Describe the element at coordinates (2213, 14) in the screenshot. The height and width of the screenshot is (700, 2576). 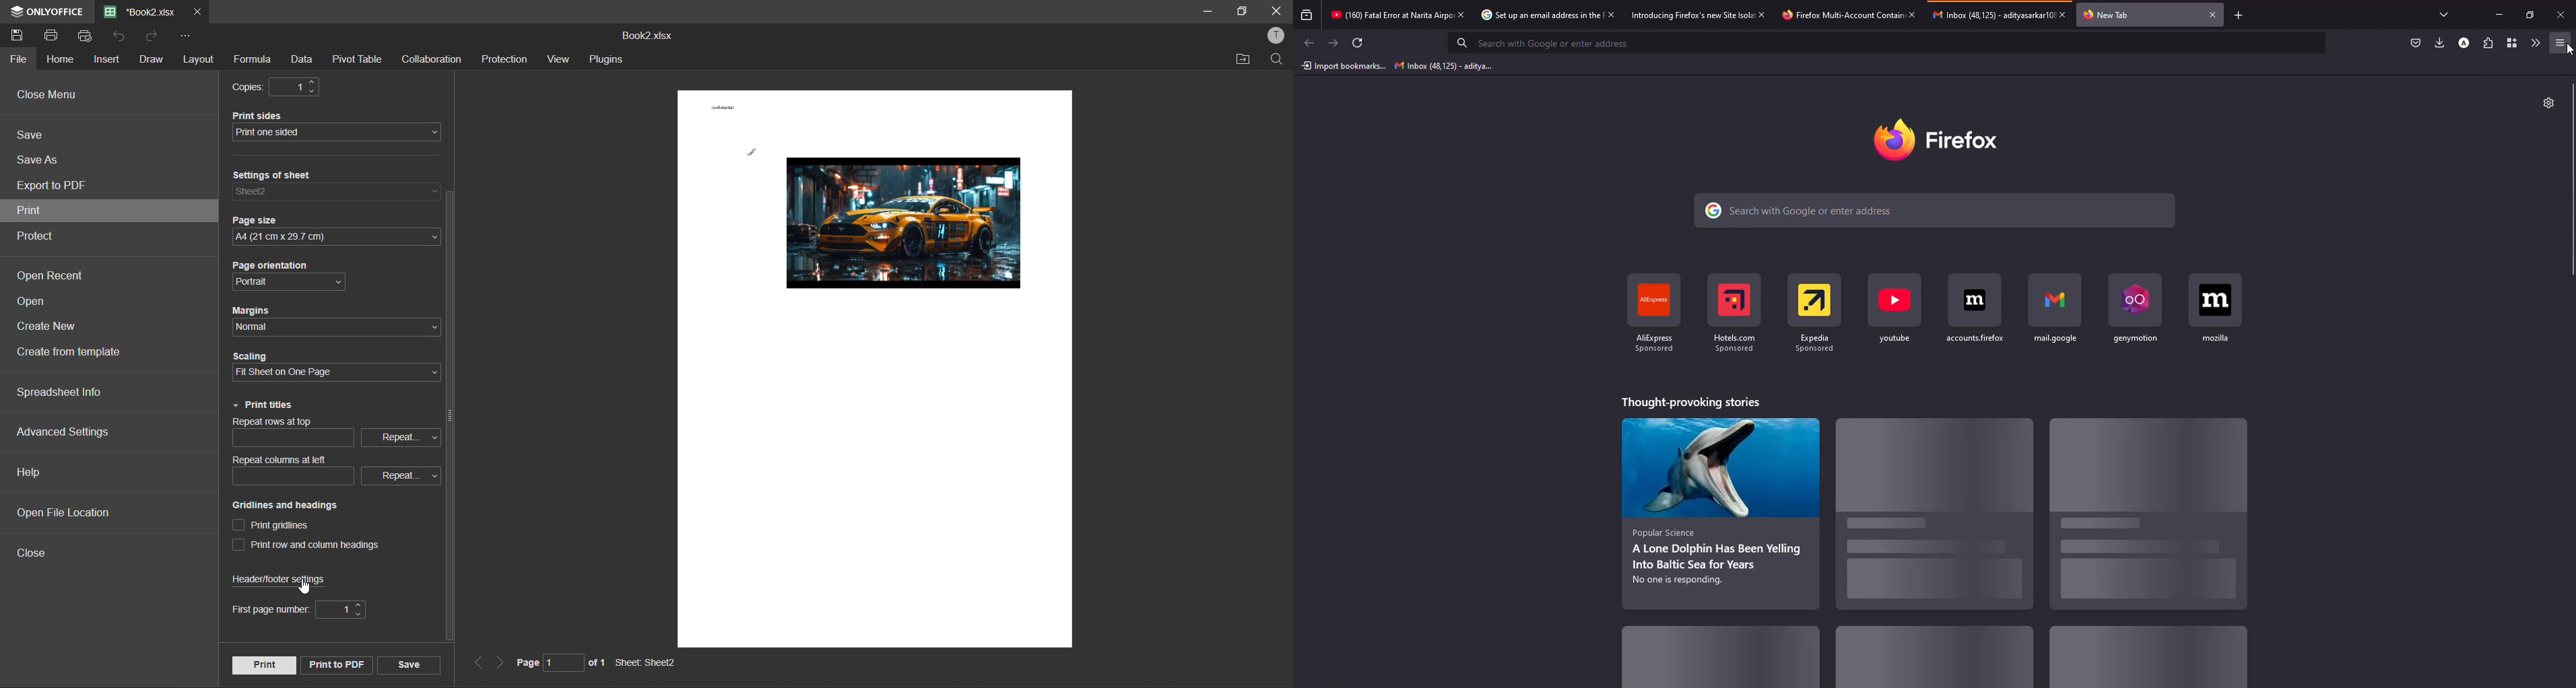
I see `close` at that location.